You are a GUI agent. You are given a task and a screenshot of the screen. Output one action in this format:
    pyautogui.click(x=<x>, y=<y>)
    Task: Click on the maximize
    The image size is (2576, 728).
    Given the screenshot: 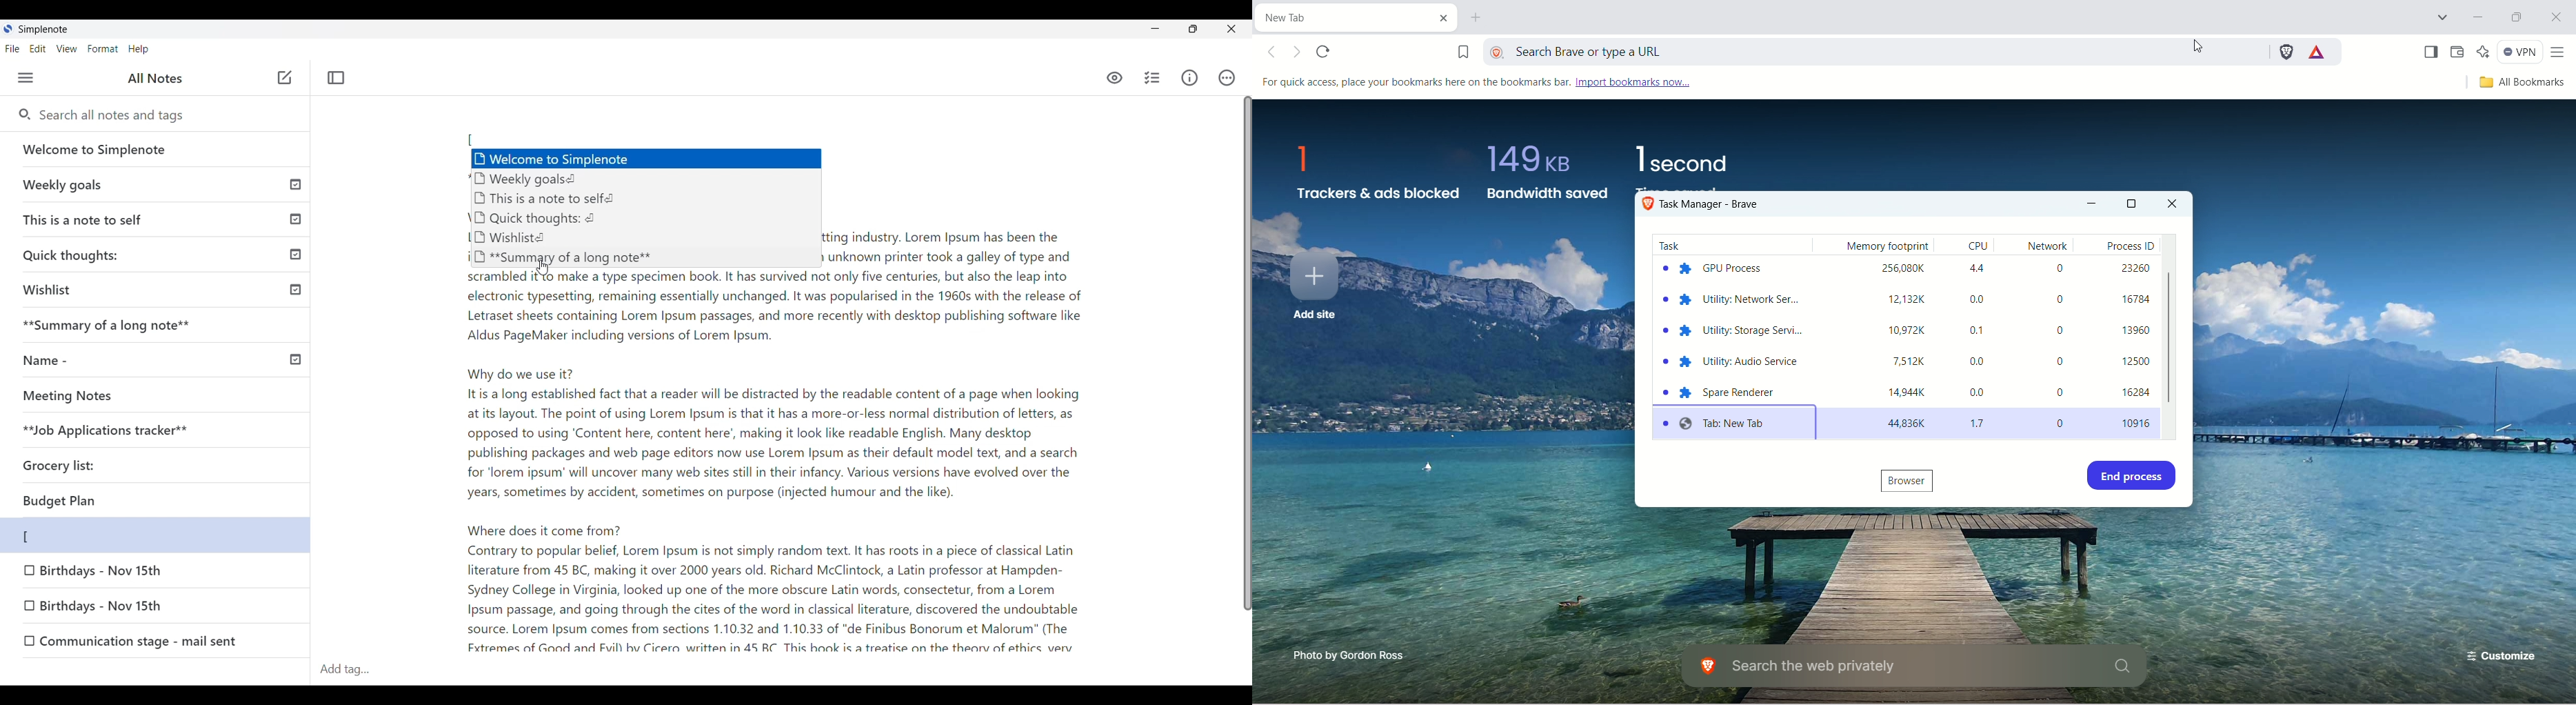 What is the action you would take?
    pyautogui.click(x=2517, y=16)
    